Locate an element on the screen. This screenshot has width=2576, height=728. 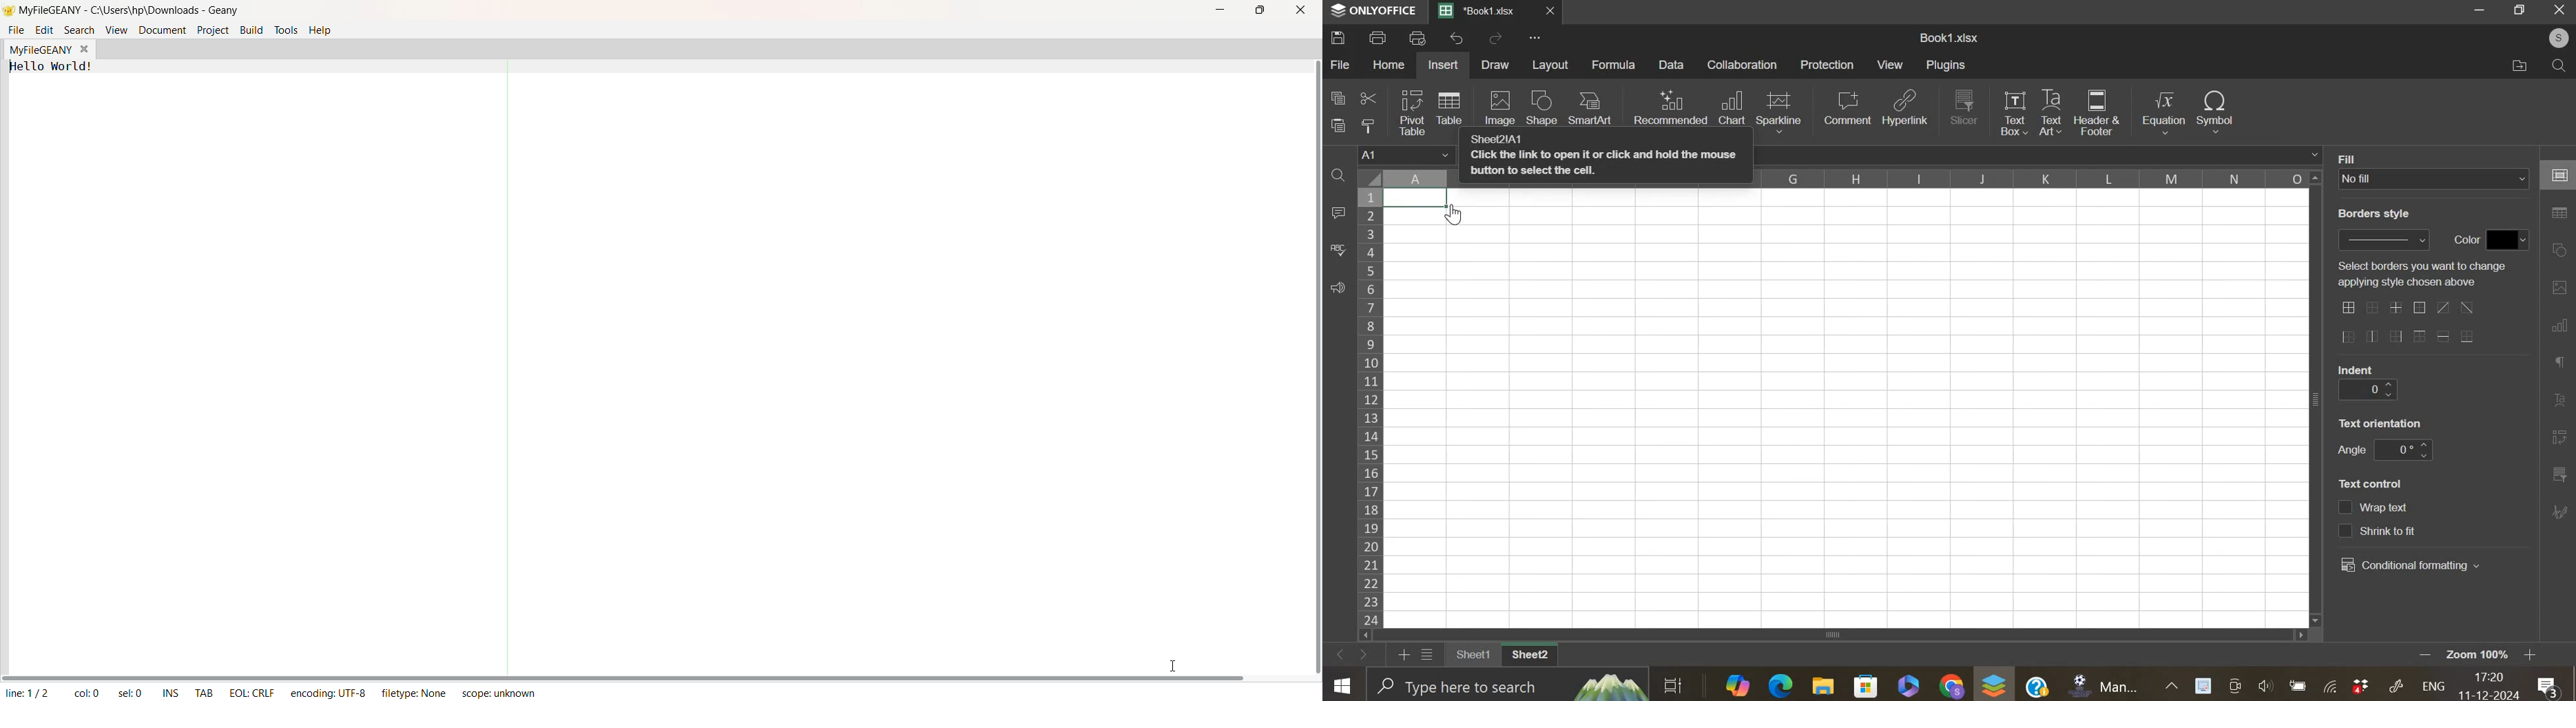
Close is located at coordinates (1300, 10).